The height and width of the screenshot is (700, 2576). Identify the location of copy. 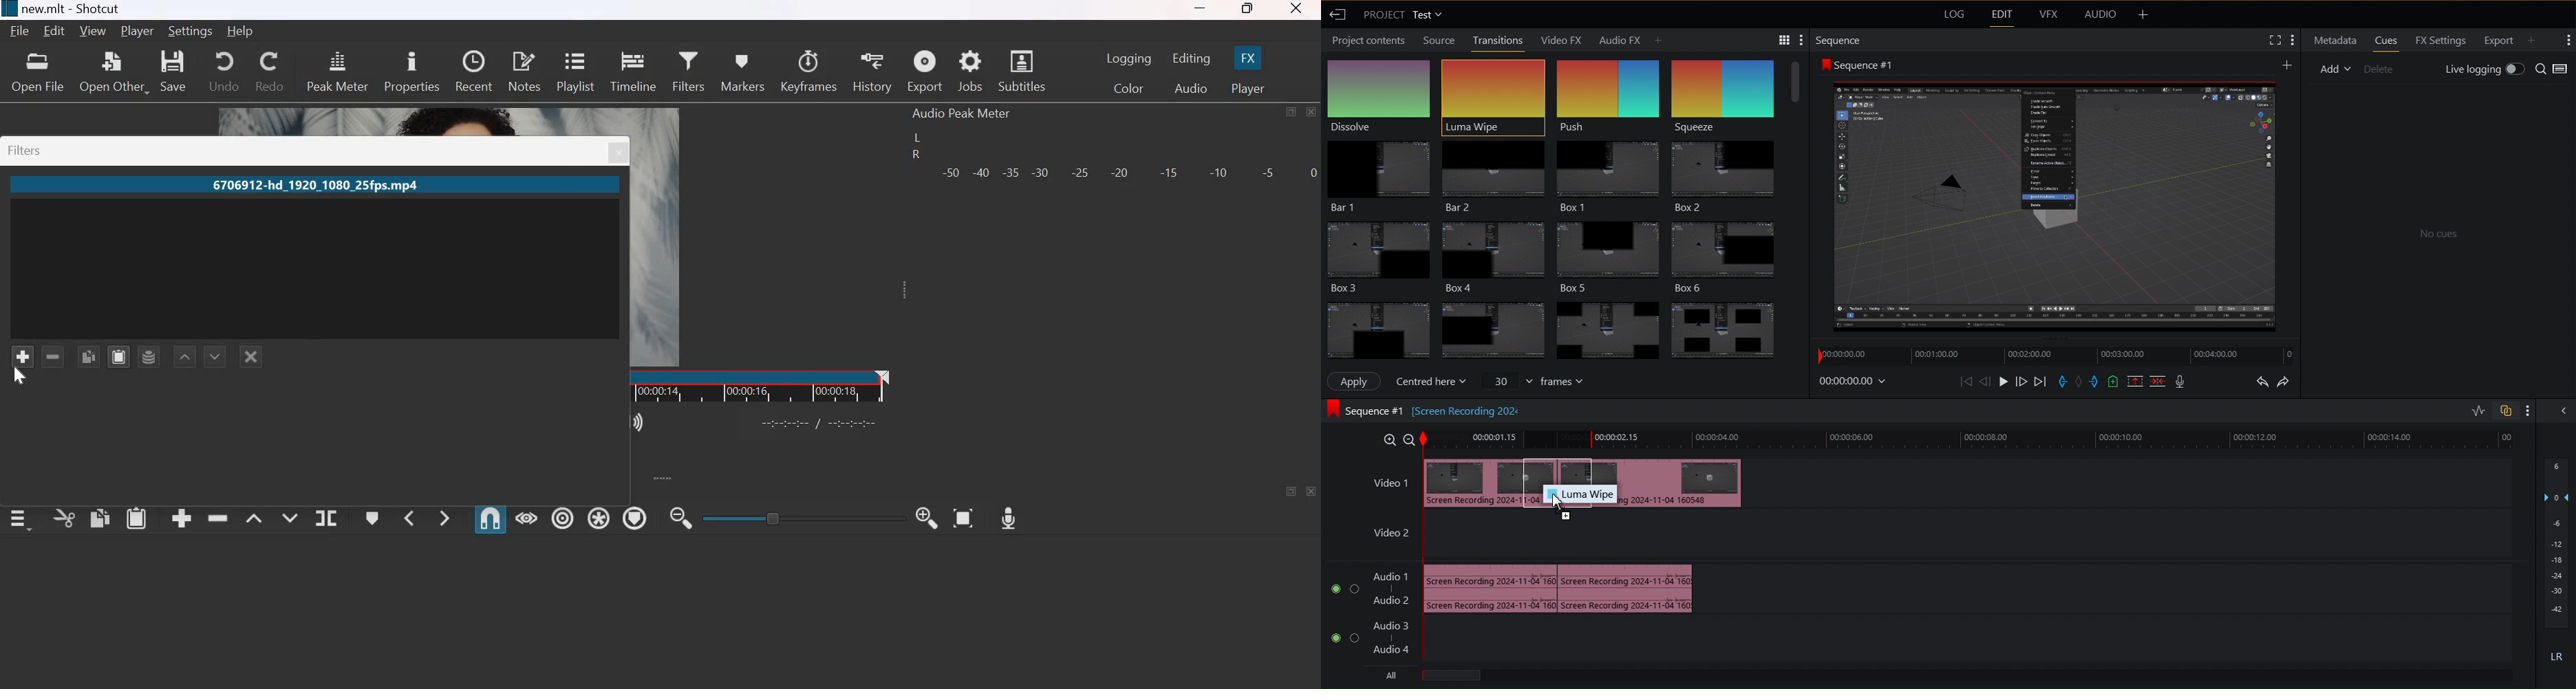
(100, 517).